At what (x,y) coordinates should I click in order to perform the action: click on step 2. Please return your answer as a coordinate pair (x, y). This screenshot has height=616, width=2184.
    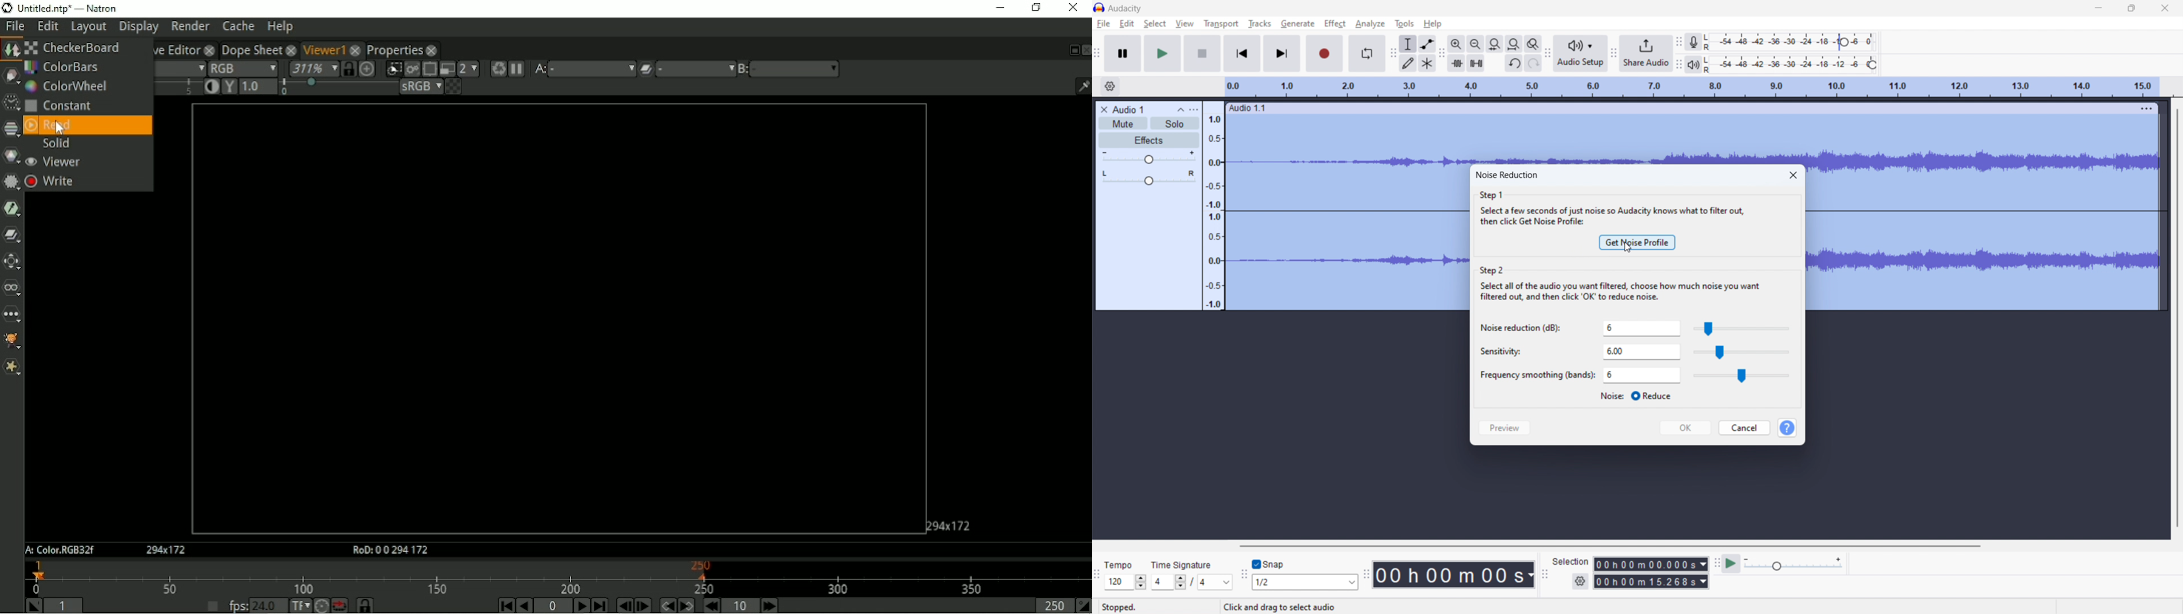
    Looking at the image, I should click on (1622, 286).